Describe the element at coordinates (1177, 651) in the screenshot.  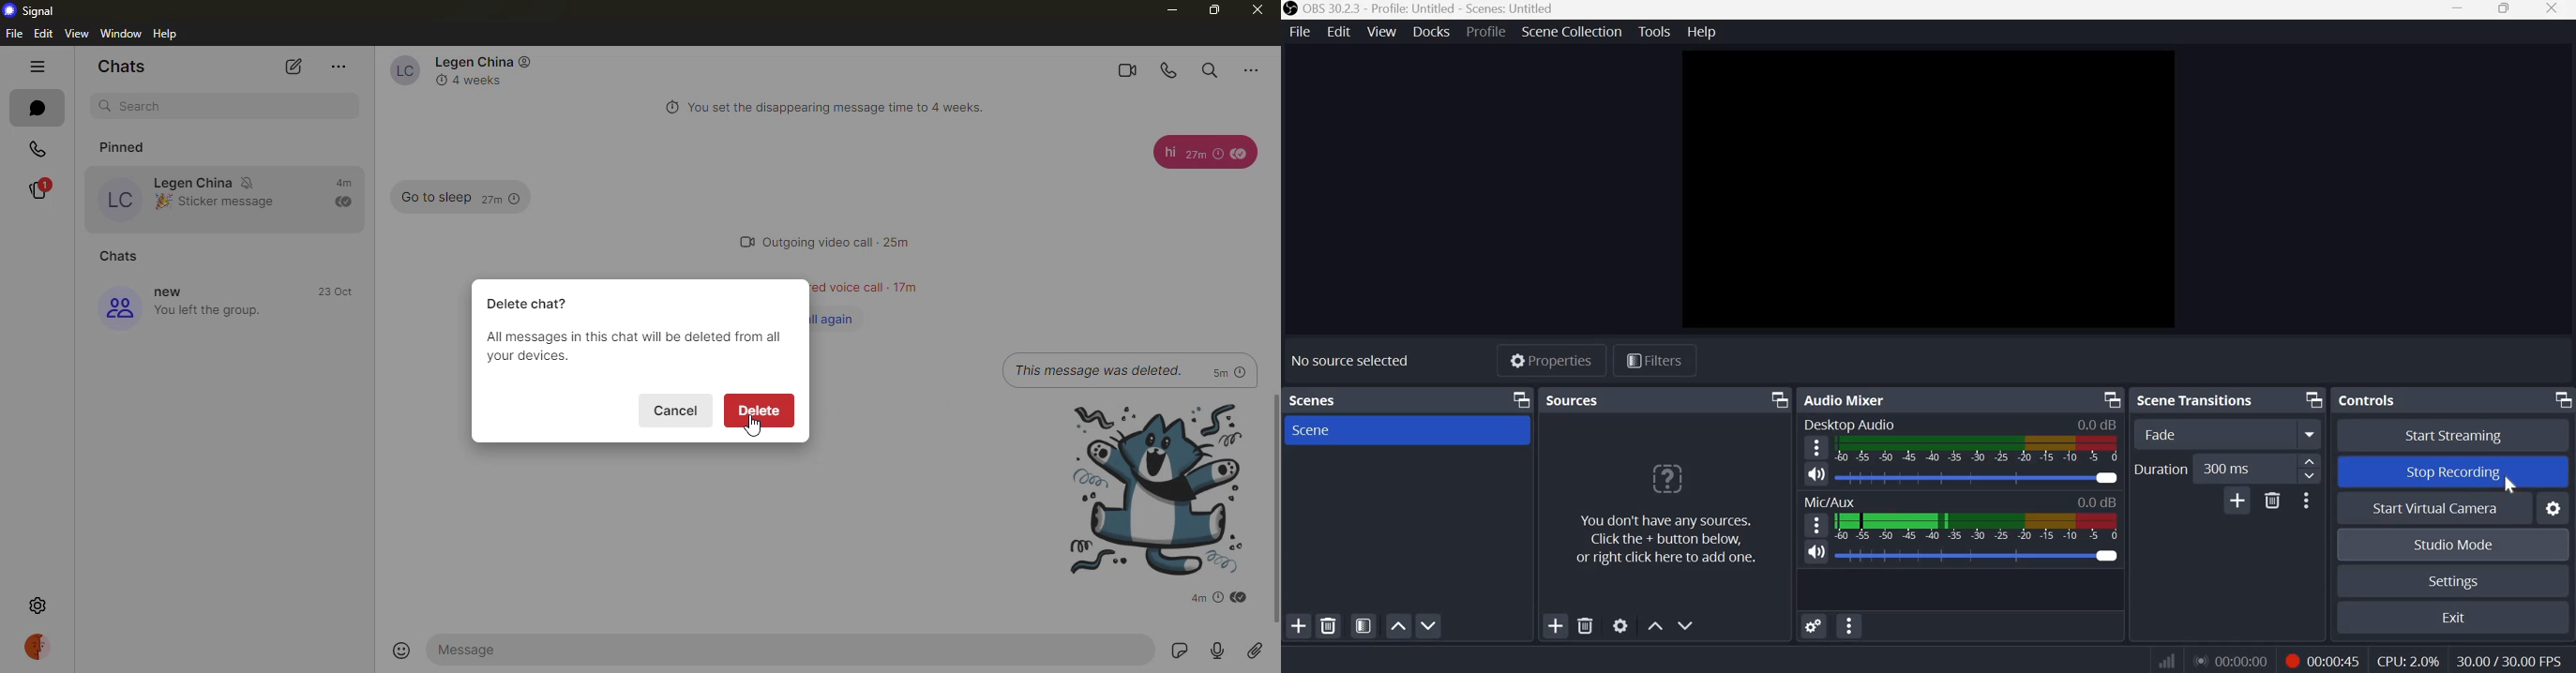
I see `sticker` at that location.